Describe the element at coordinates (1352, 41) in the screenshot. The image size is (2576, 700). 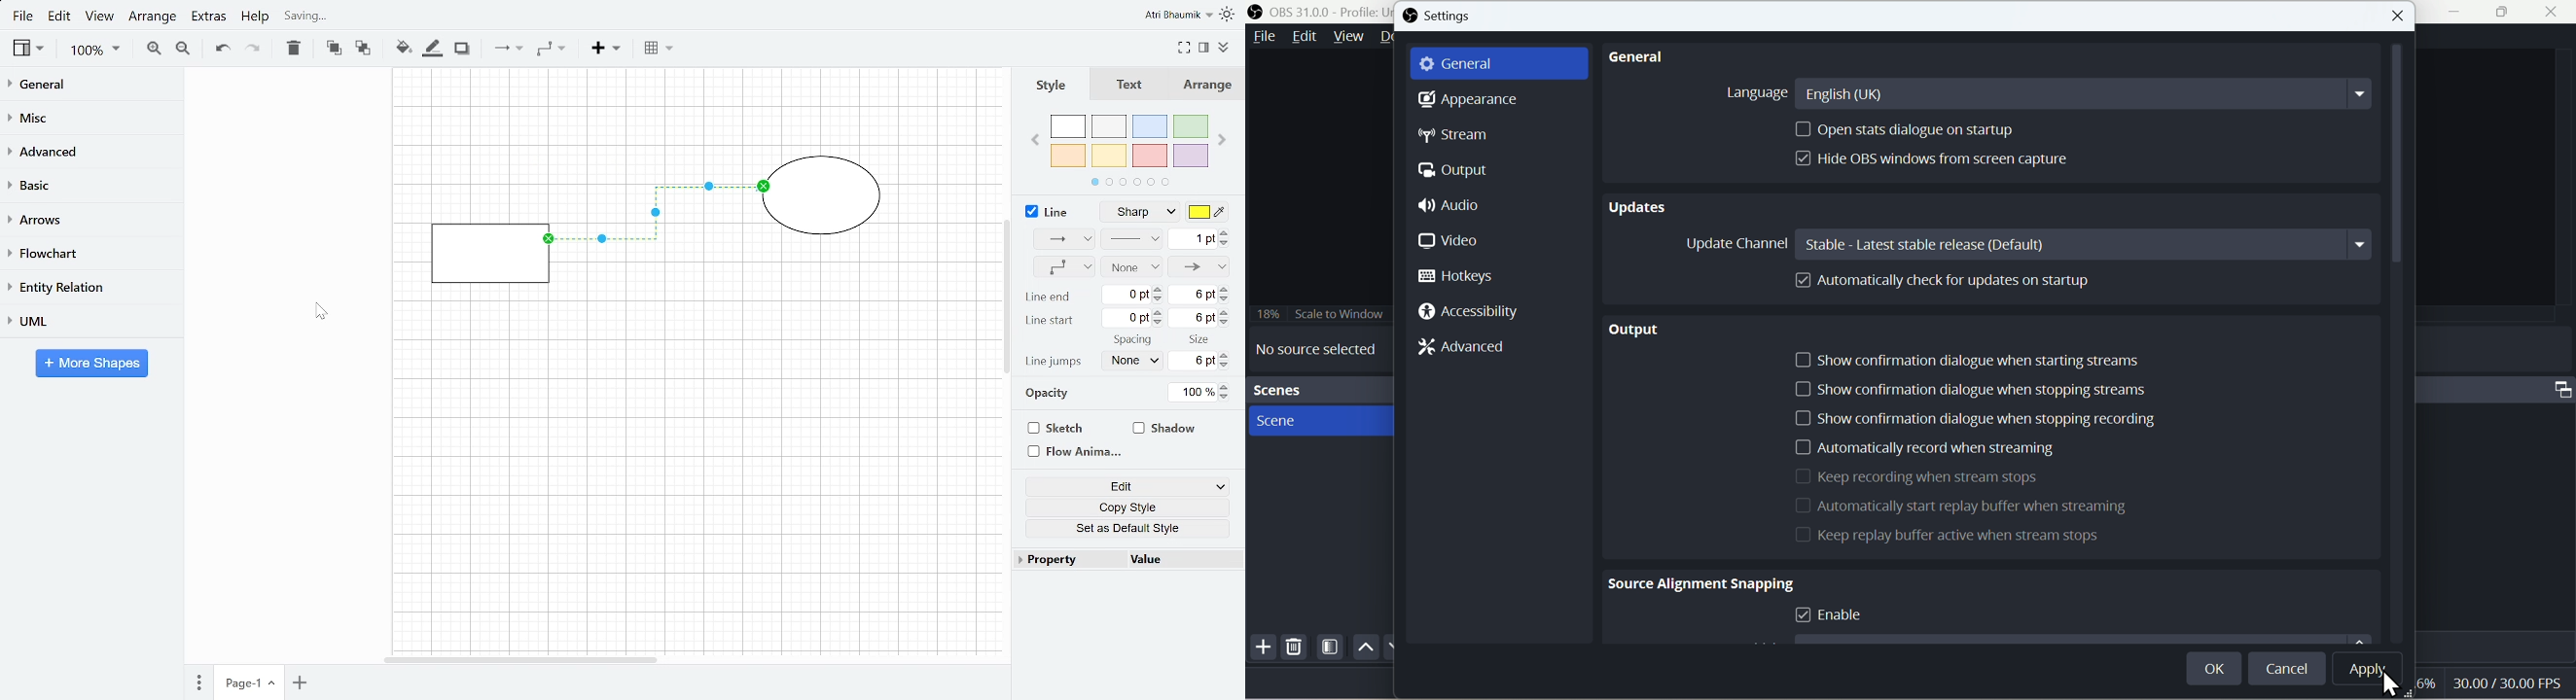
I see `` at that location.